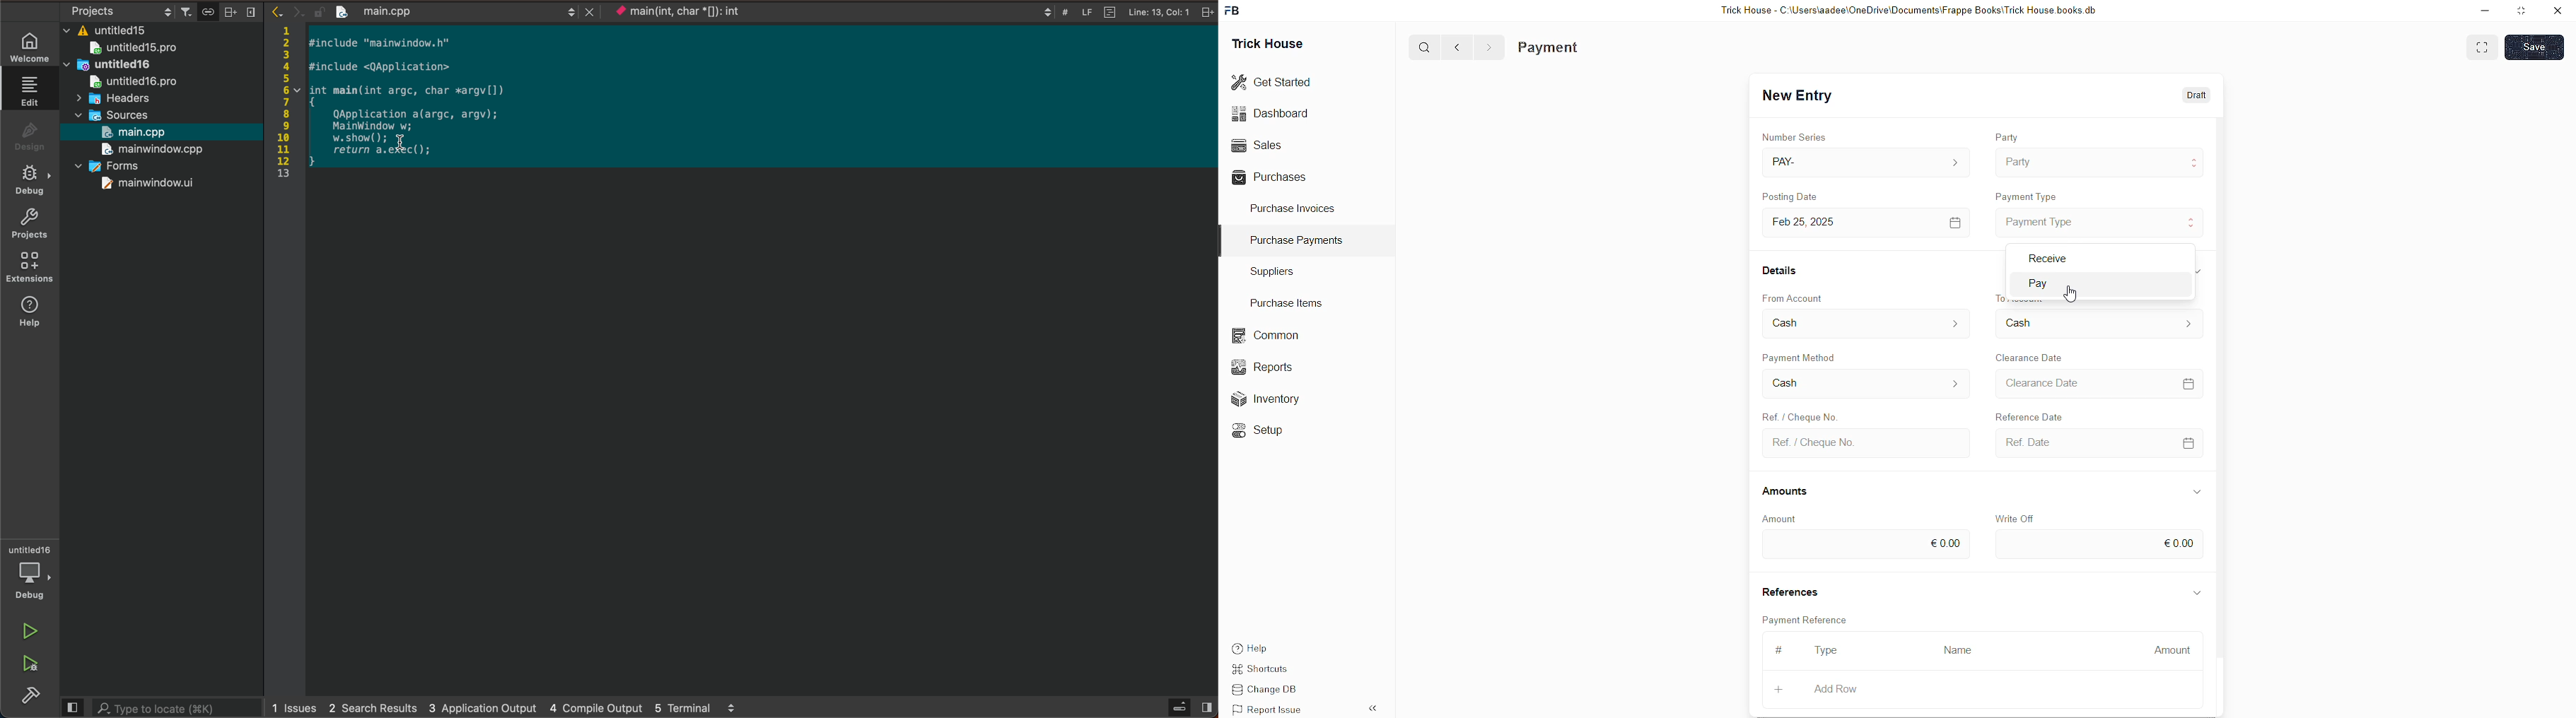 The width and height of the screenshot is (2576, 728). What do you see at coordinates (1801, 96) in the screenshot?
I see `New Entry` at bounding box center [1801, 96].